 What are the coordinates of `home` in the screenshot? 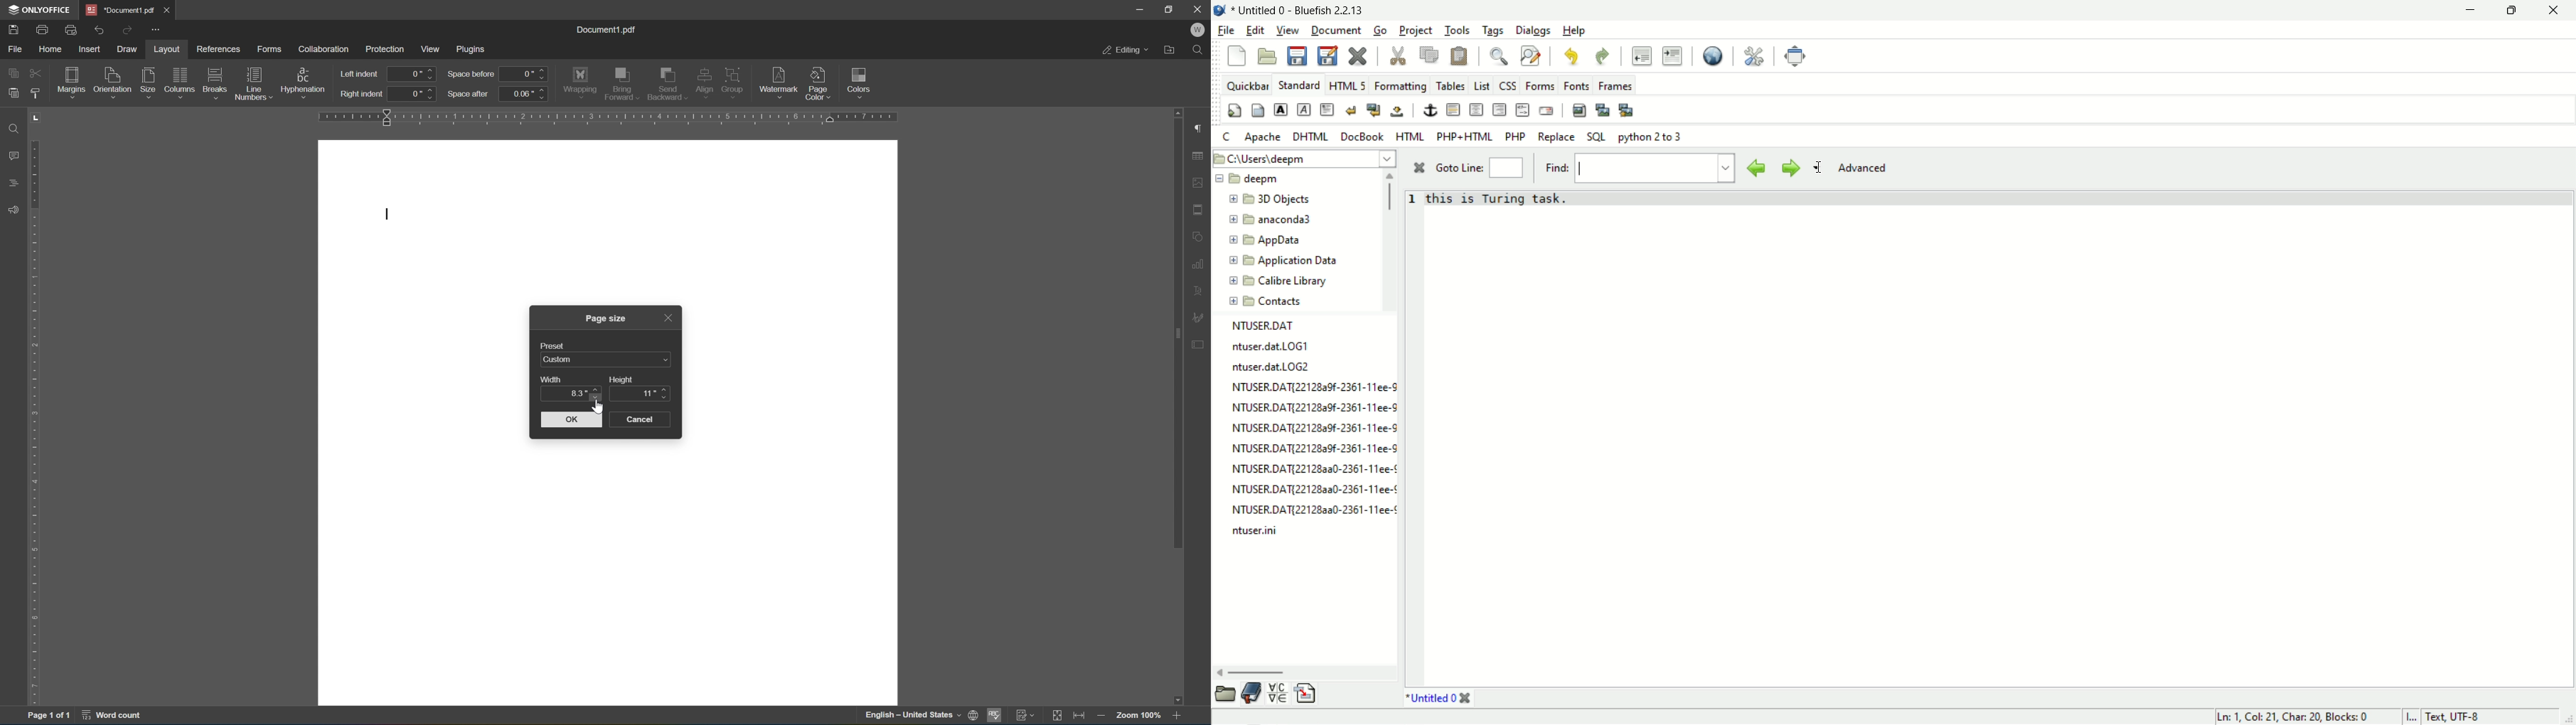 It's located at (49, 48).